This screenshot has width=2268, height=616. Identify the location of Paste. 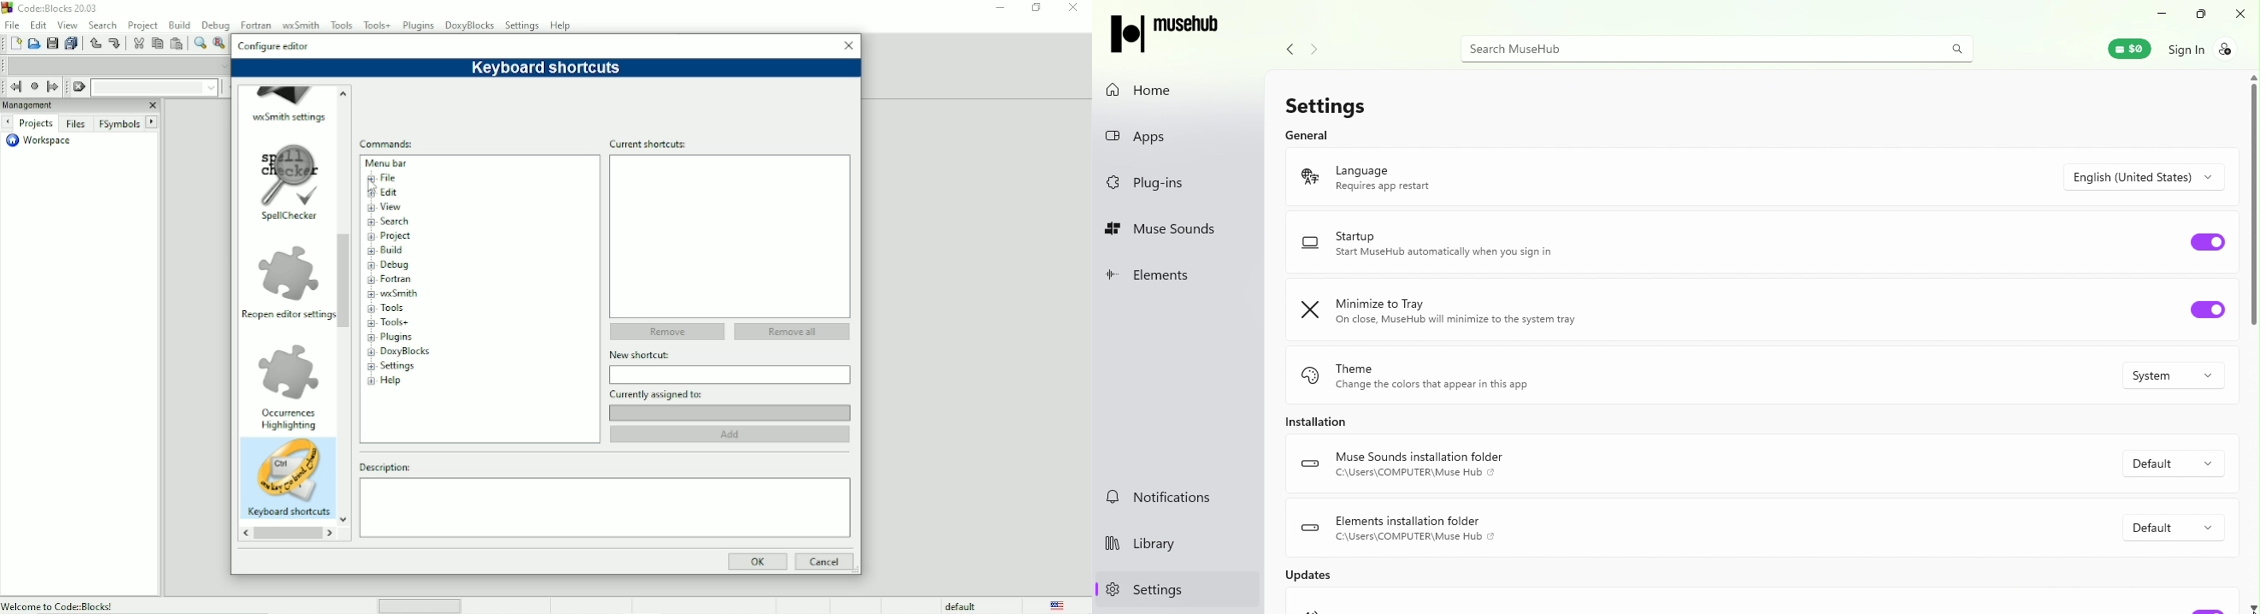
(176, 43).